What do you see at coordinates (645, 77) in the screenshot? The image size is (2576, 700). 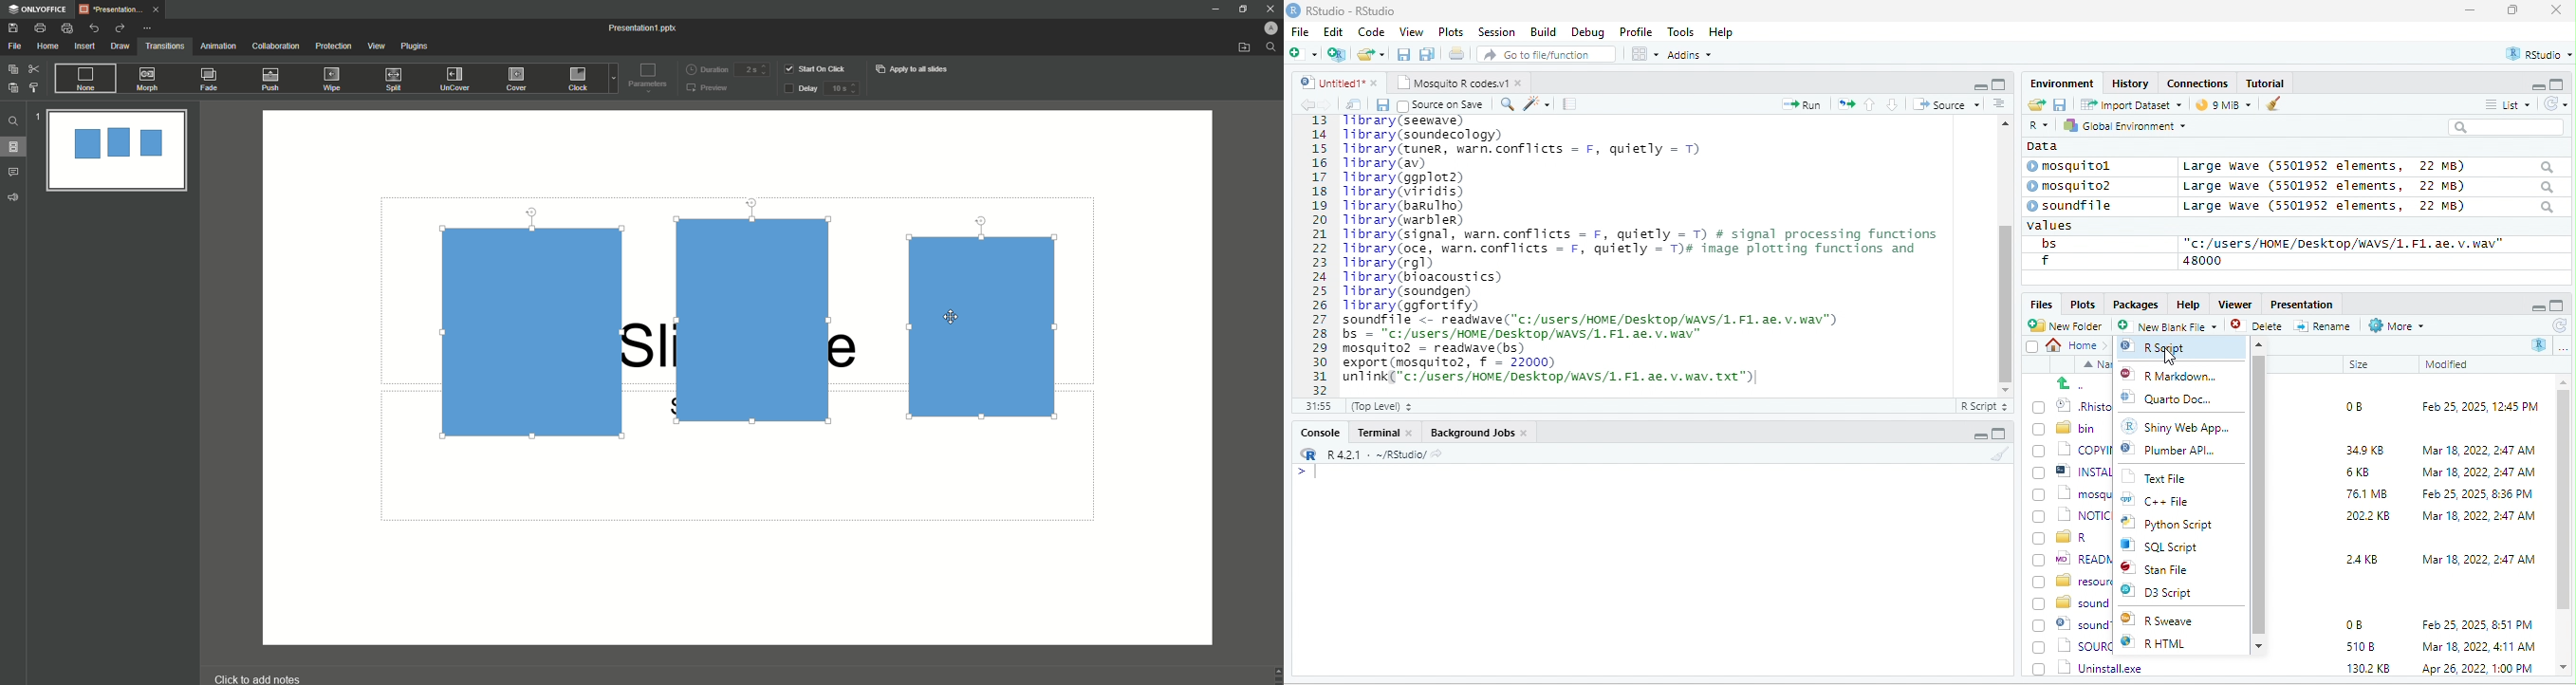 I see `Parameters` at bounding box center [645, 77].